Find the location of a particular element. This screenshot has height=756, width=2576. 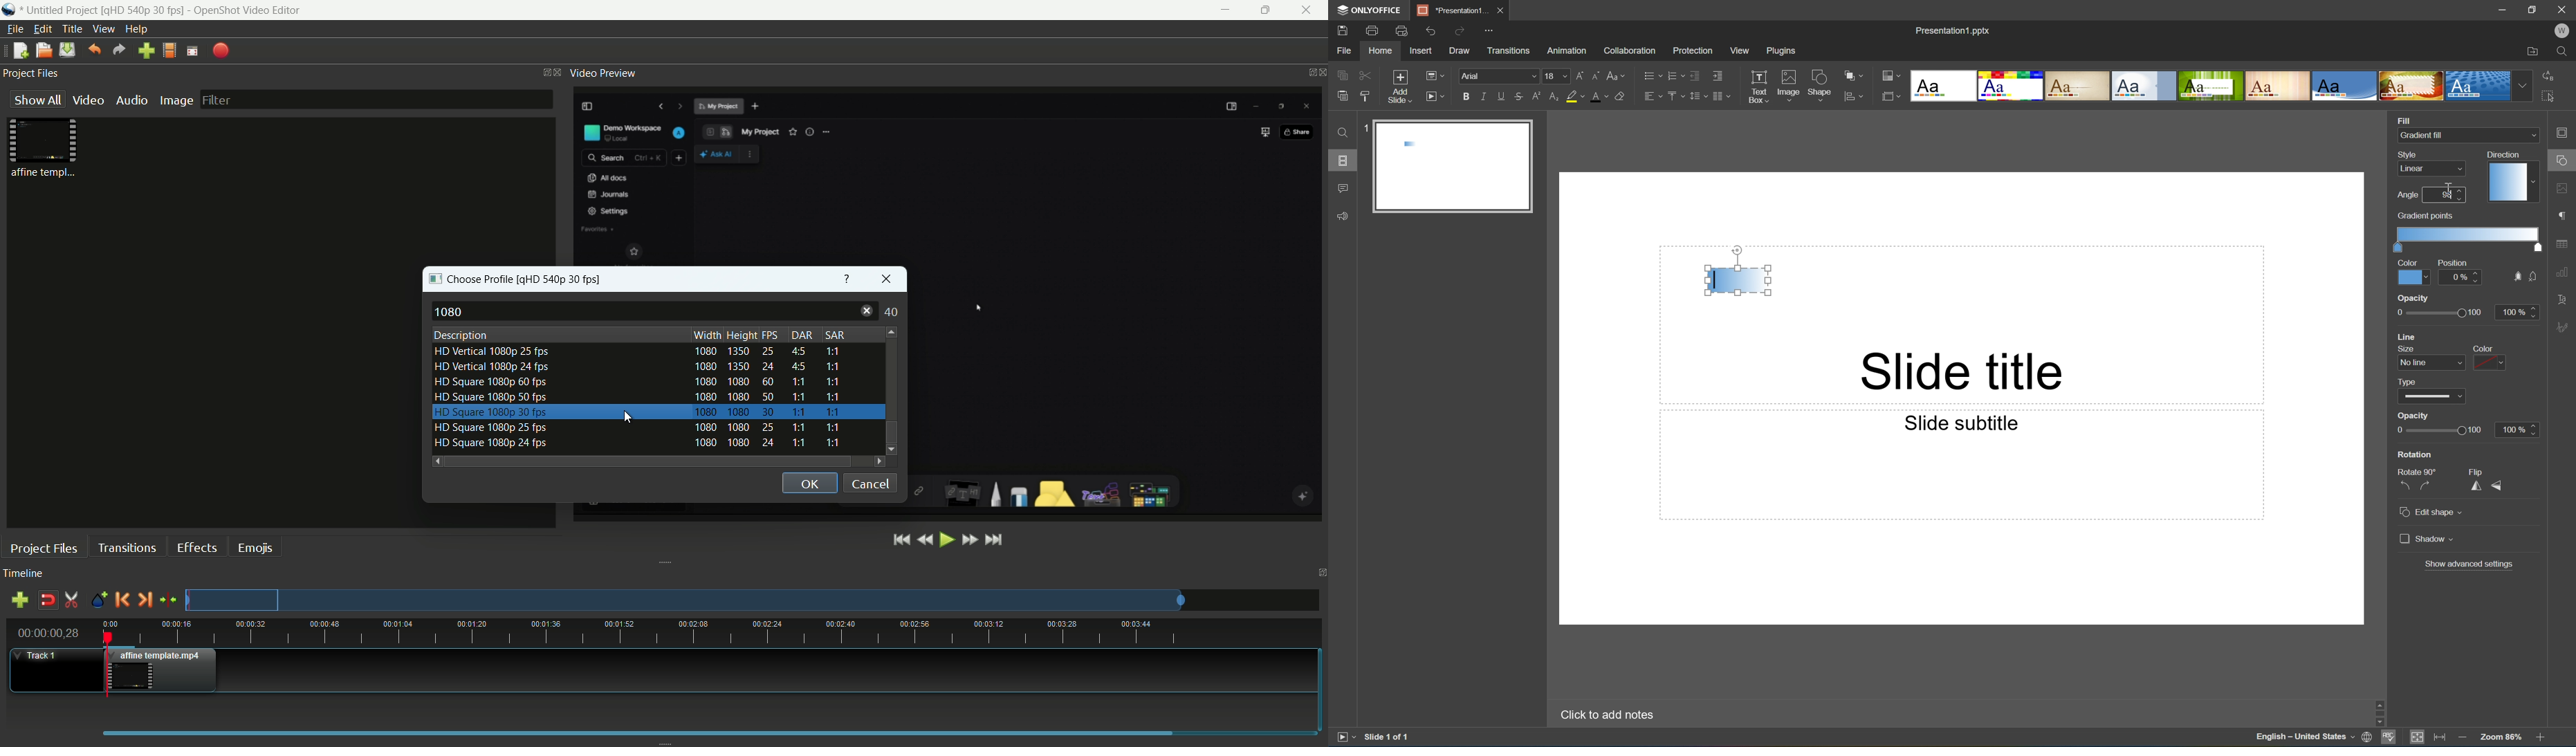

Rotate 90° is located at coordinates (2418, 471).